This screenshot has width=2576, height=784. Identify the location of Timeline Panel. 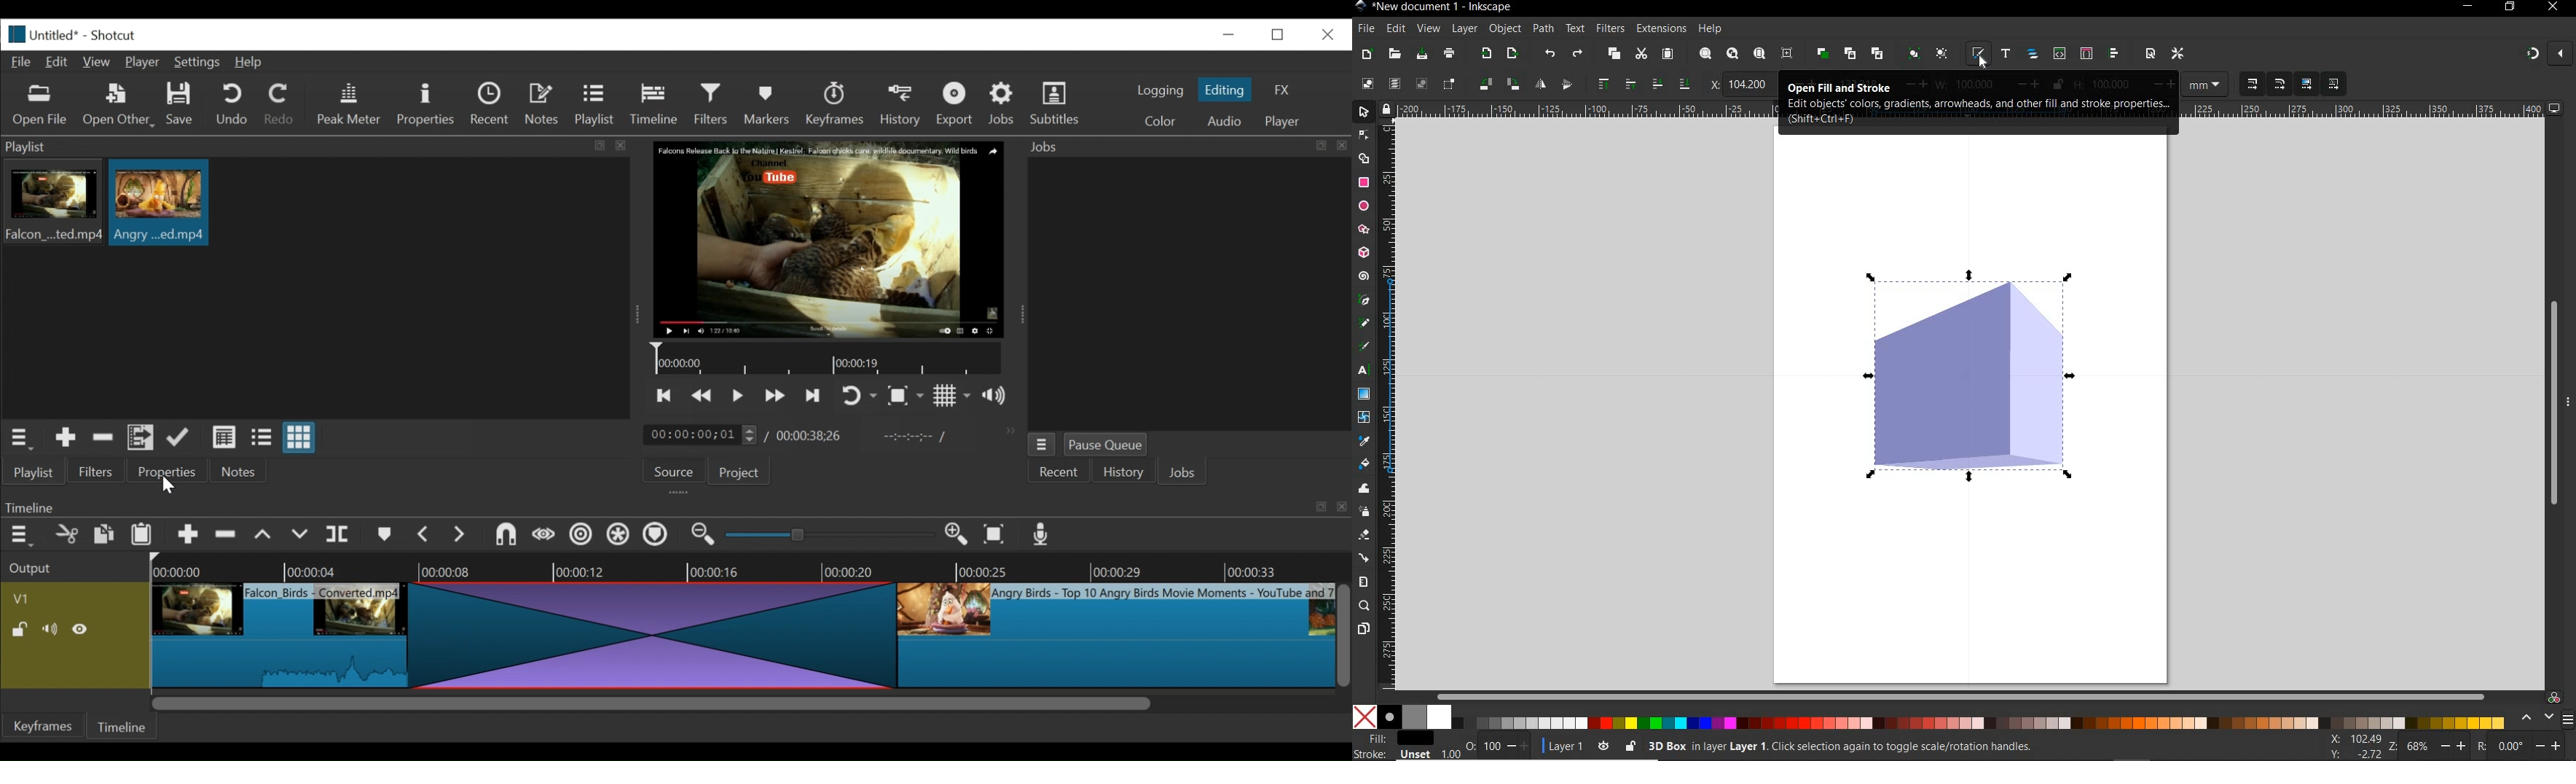
(674, 507).